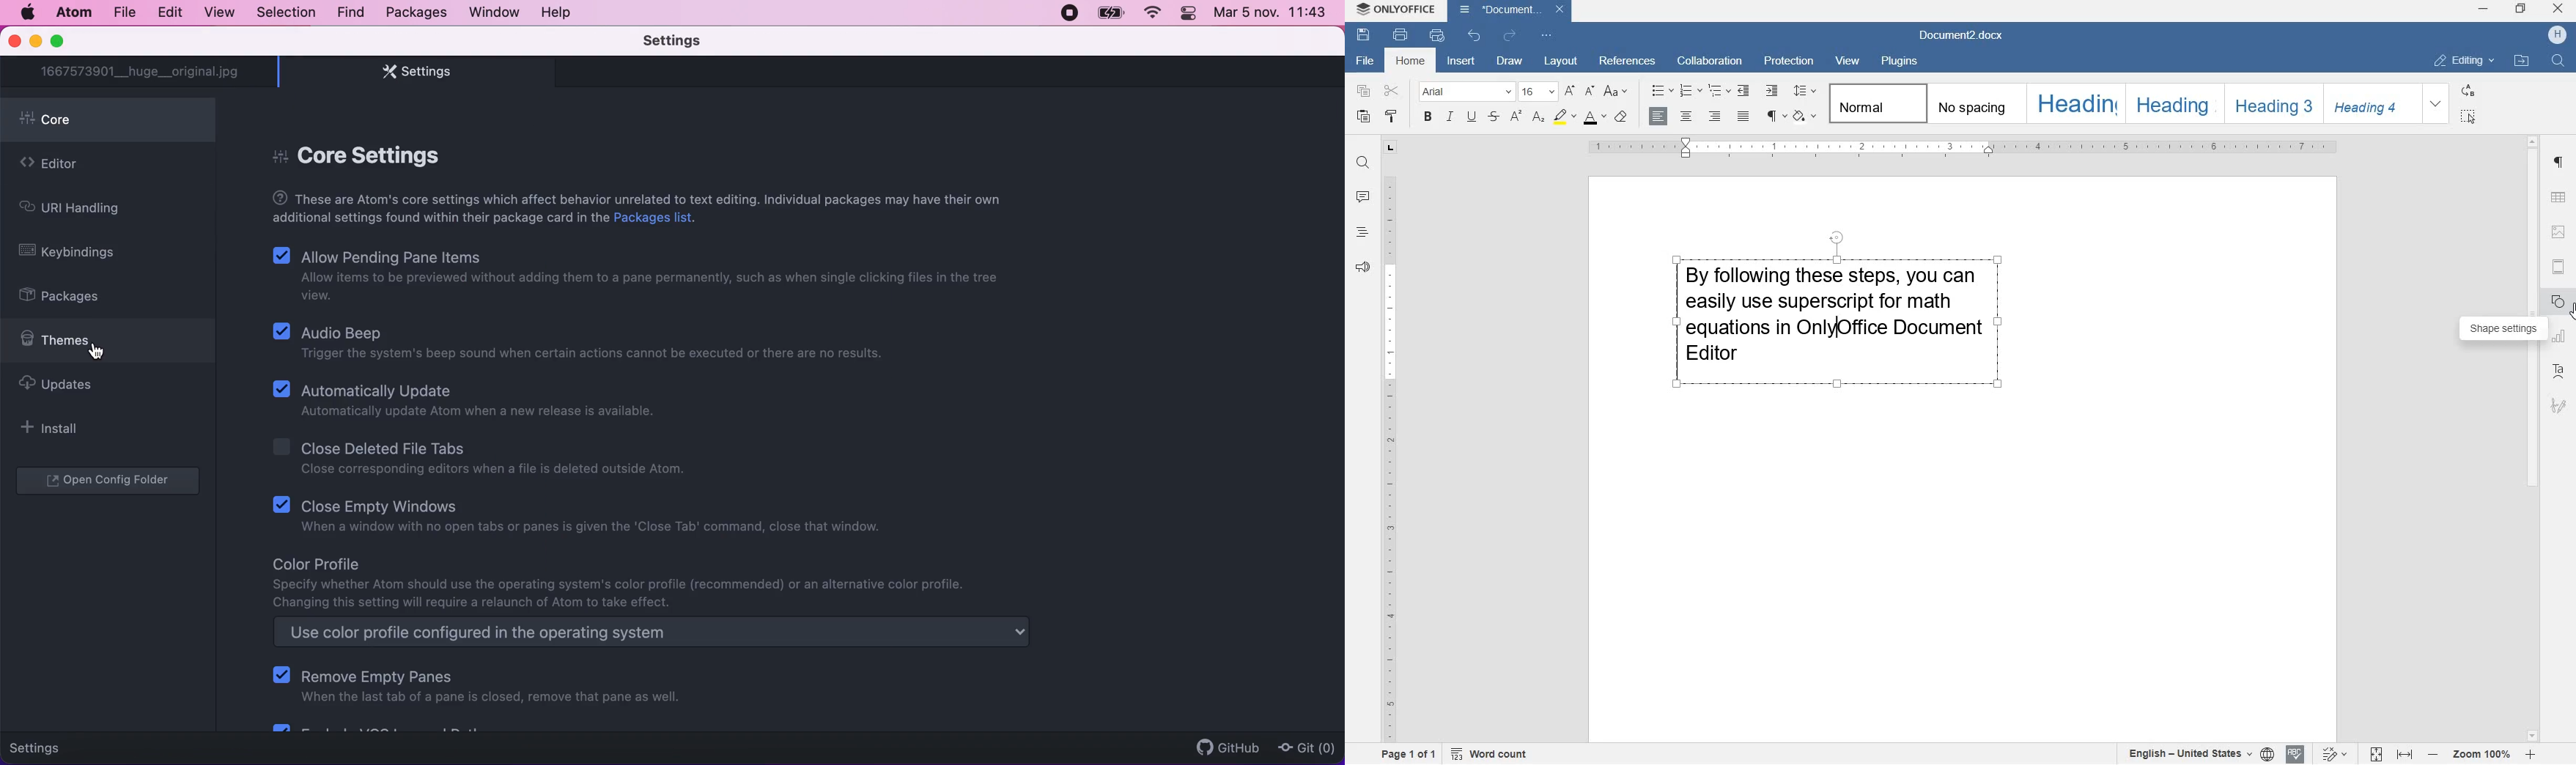 The width and height of the screenshot is (2576, 784). I want to click on print, so click(1401, 35).